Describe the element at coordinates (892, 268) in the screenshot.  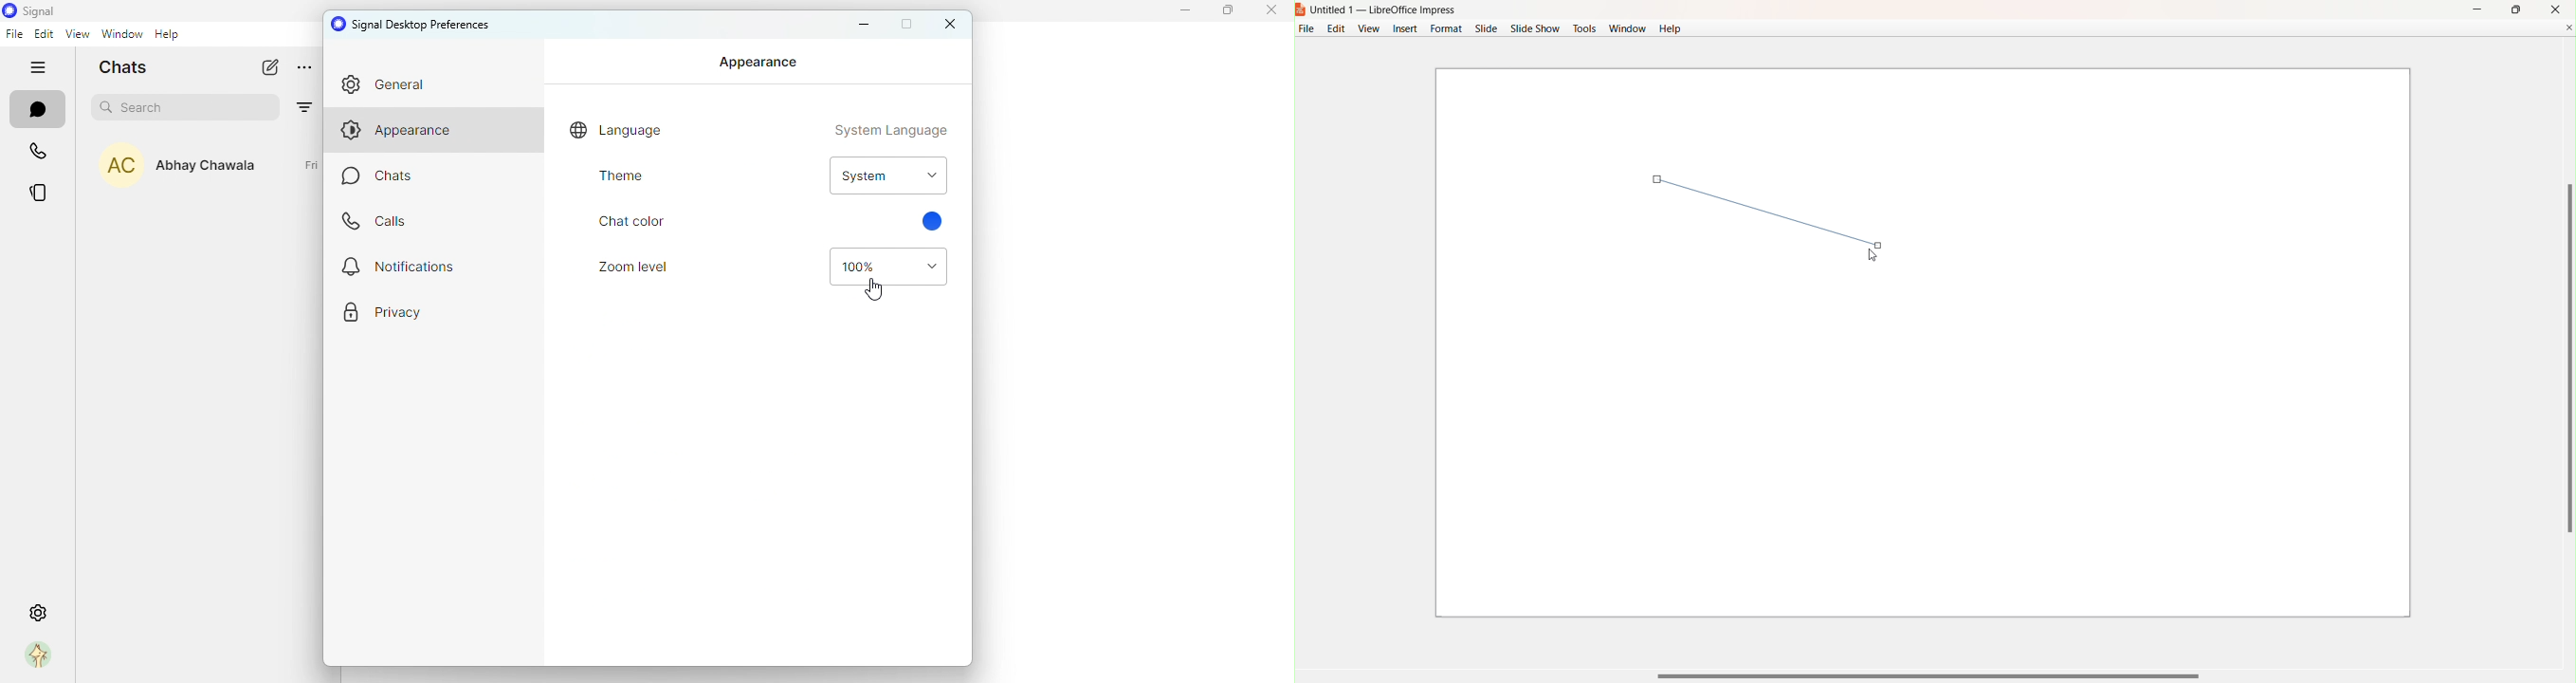
I see `Drop down` at that location.